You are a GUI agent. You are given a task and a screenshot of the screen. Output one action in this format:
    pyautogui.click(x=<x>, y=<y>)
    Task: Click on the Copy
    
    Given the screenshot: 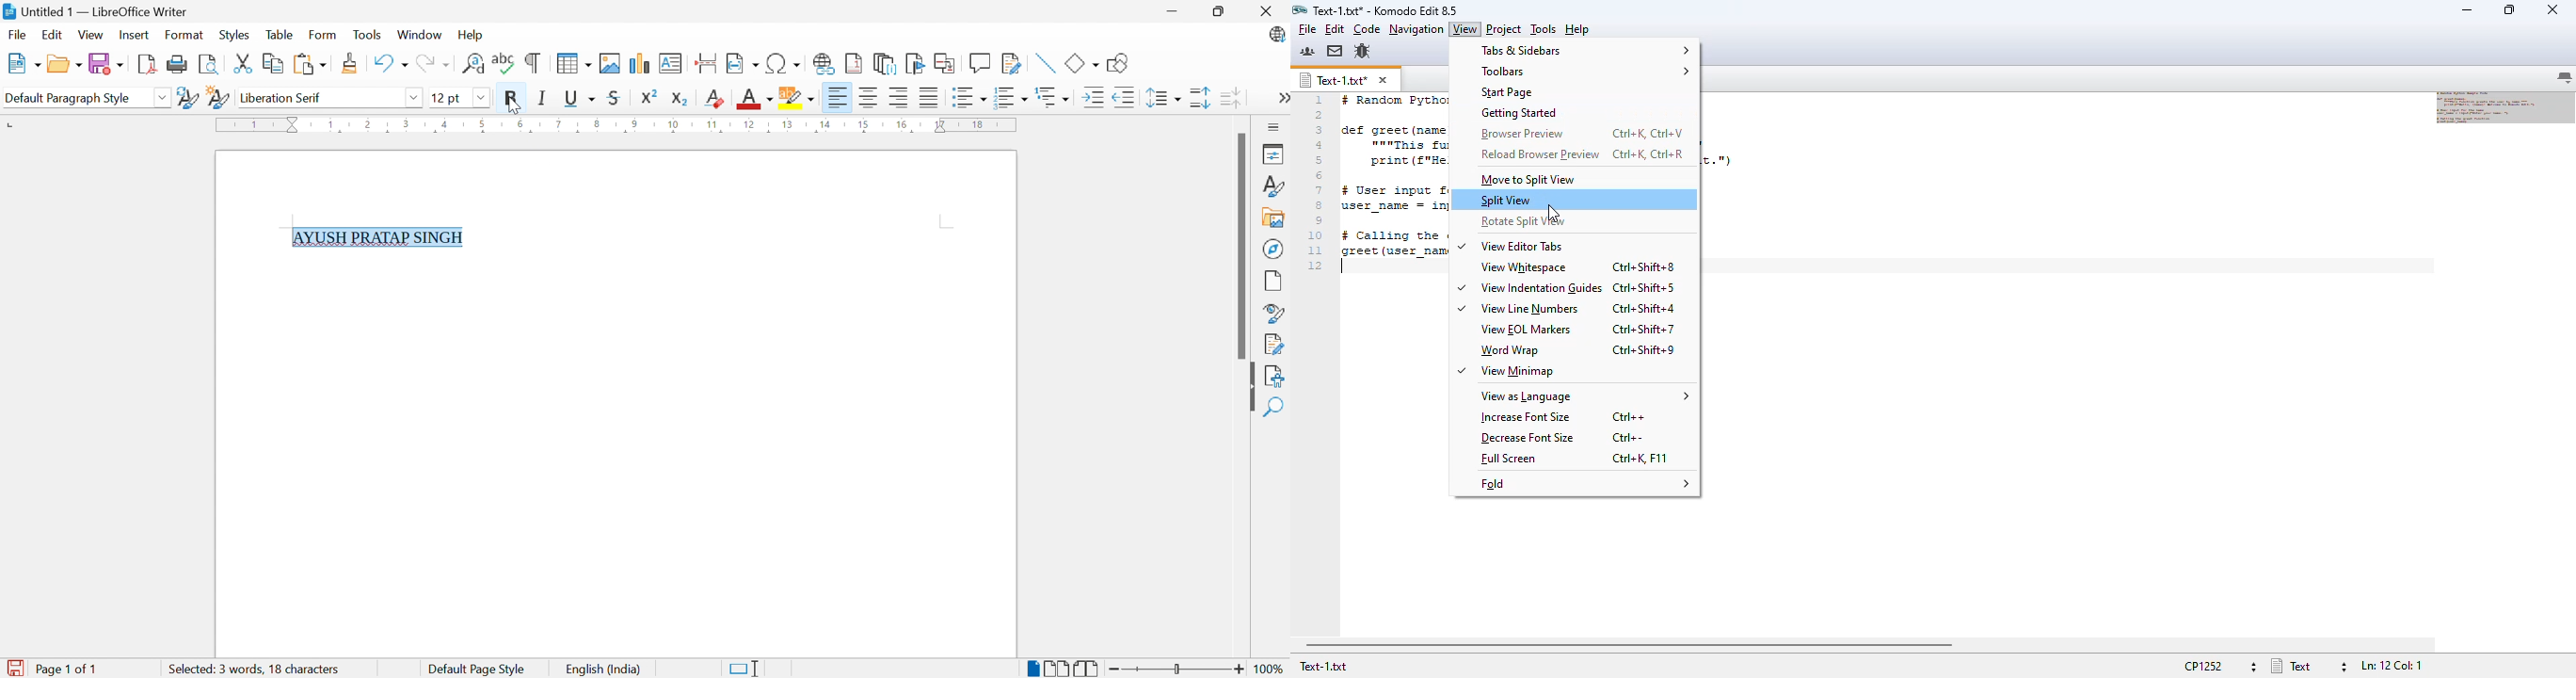 What is the action you would take?
    pyautogui.click(x=274, y=63)
    